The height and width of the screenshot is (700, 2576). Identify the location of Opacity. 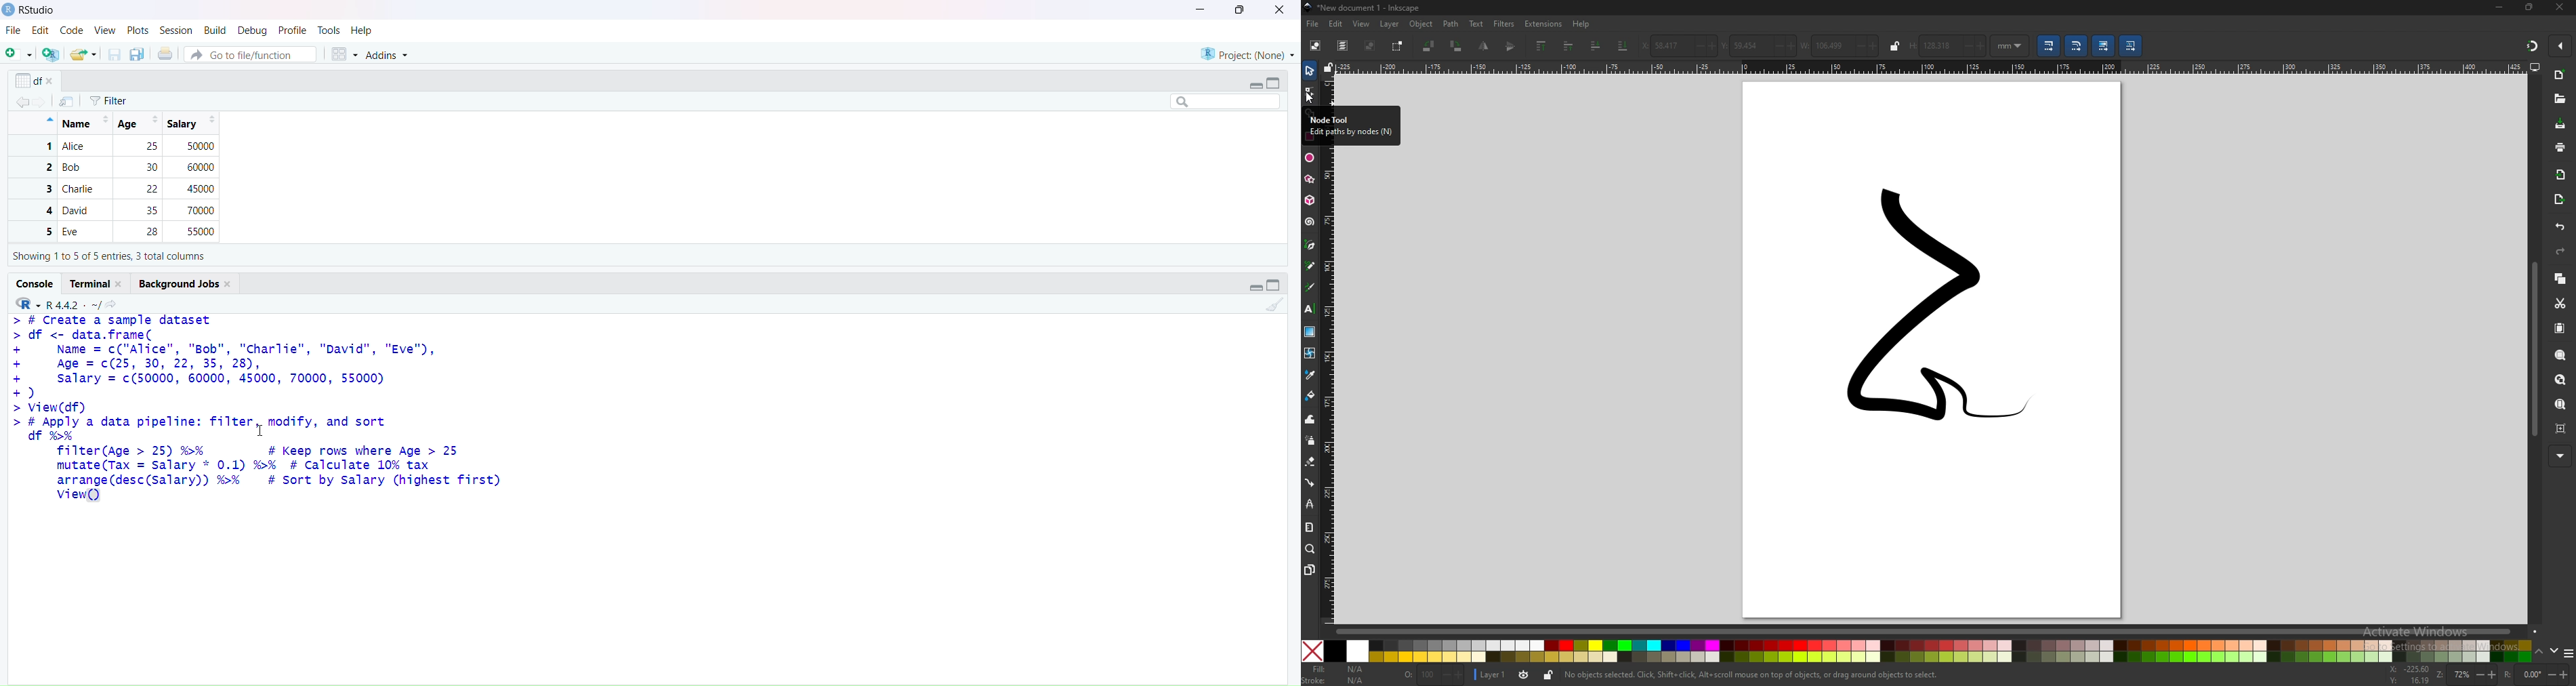
(1434, 675).